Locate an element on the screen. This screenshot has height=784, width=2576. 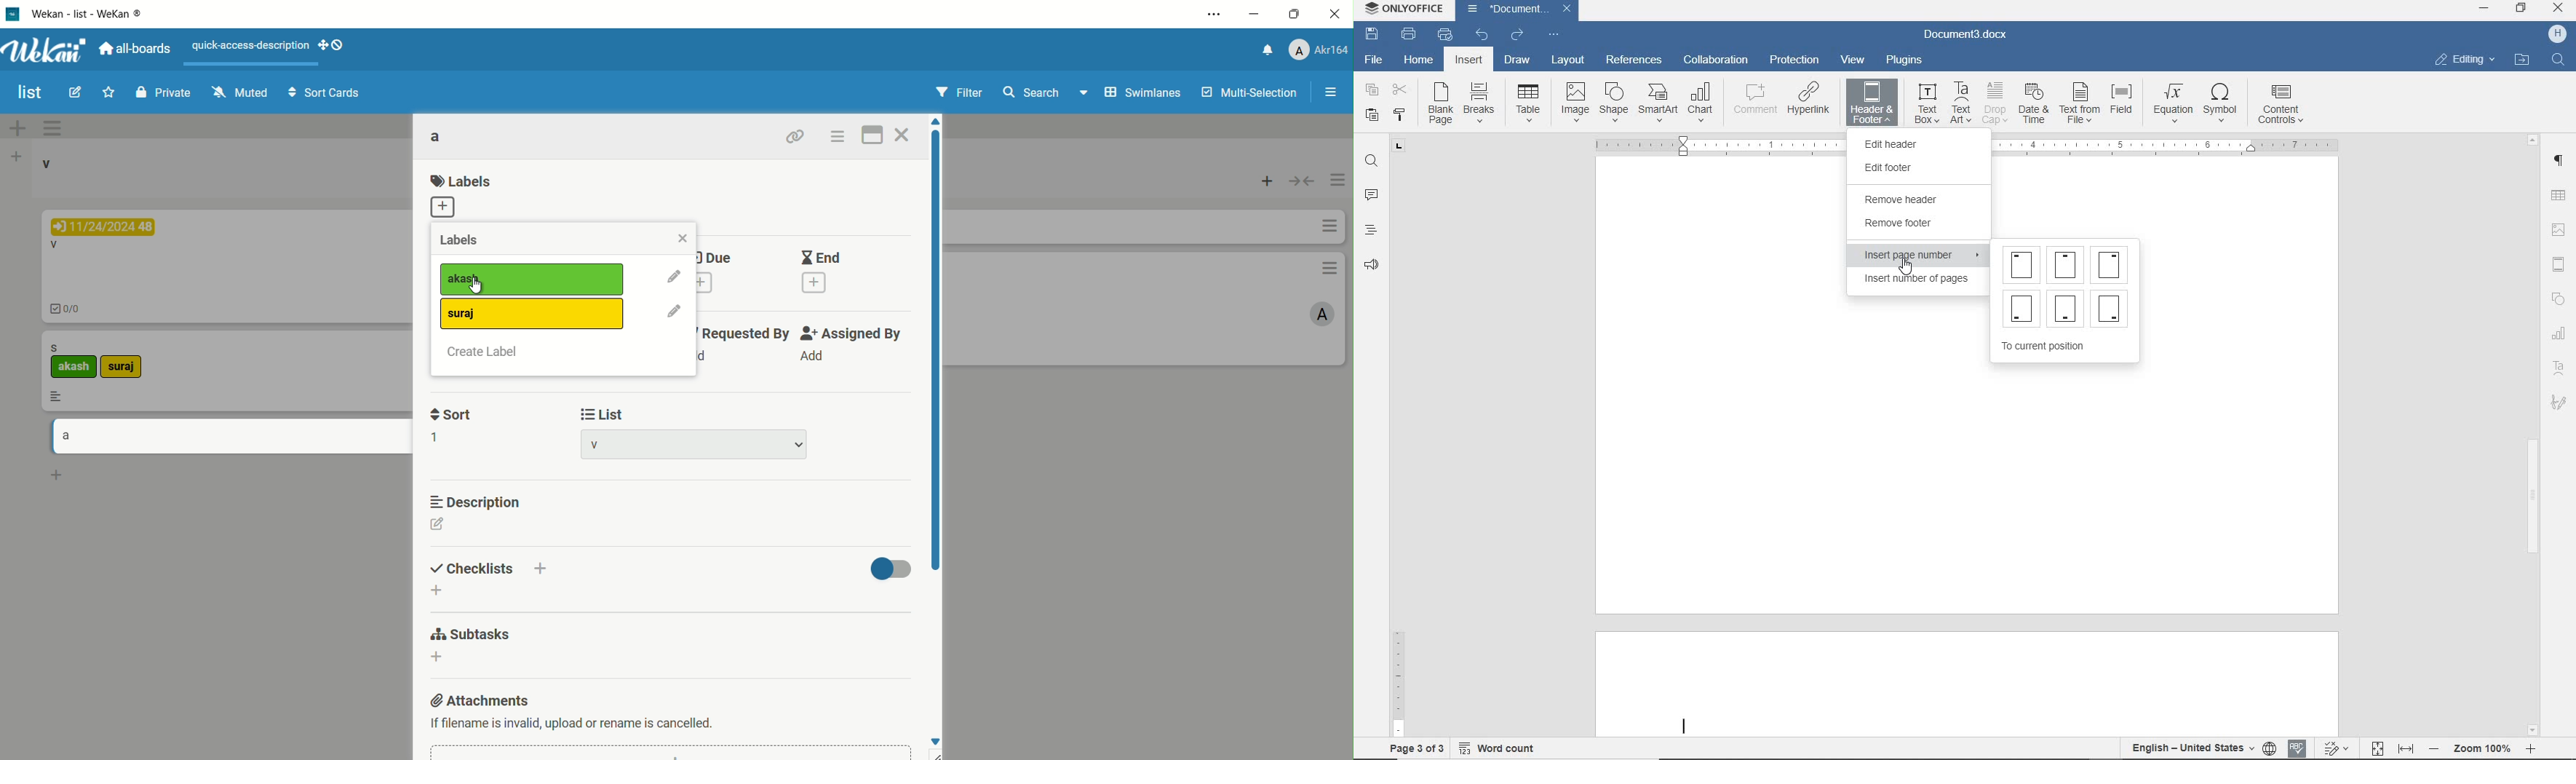
 is located at coordinates (435, 437).